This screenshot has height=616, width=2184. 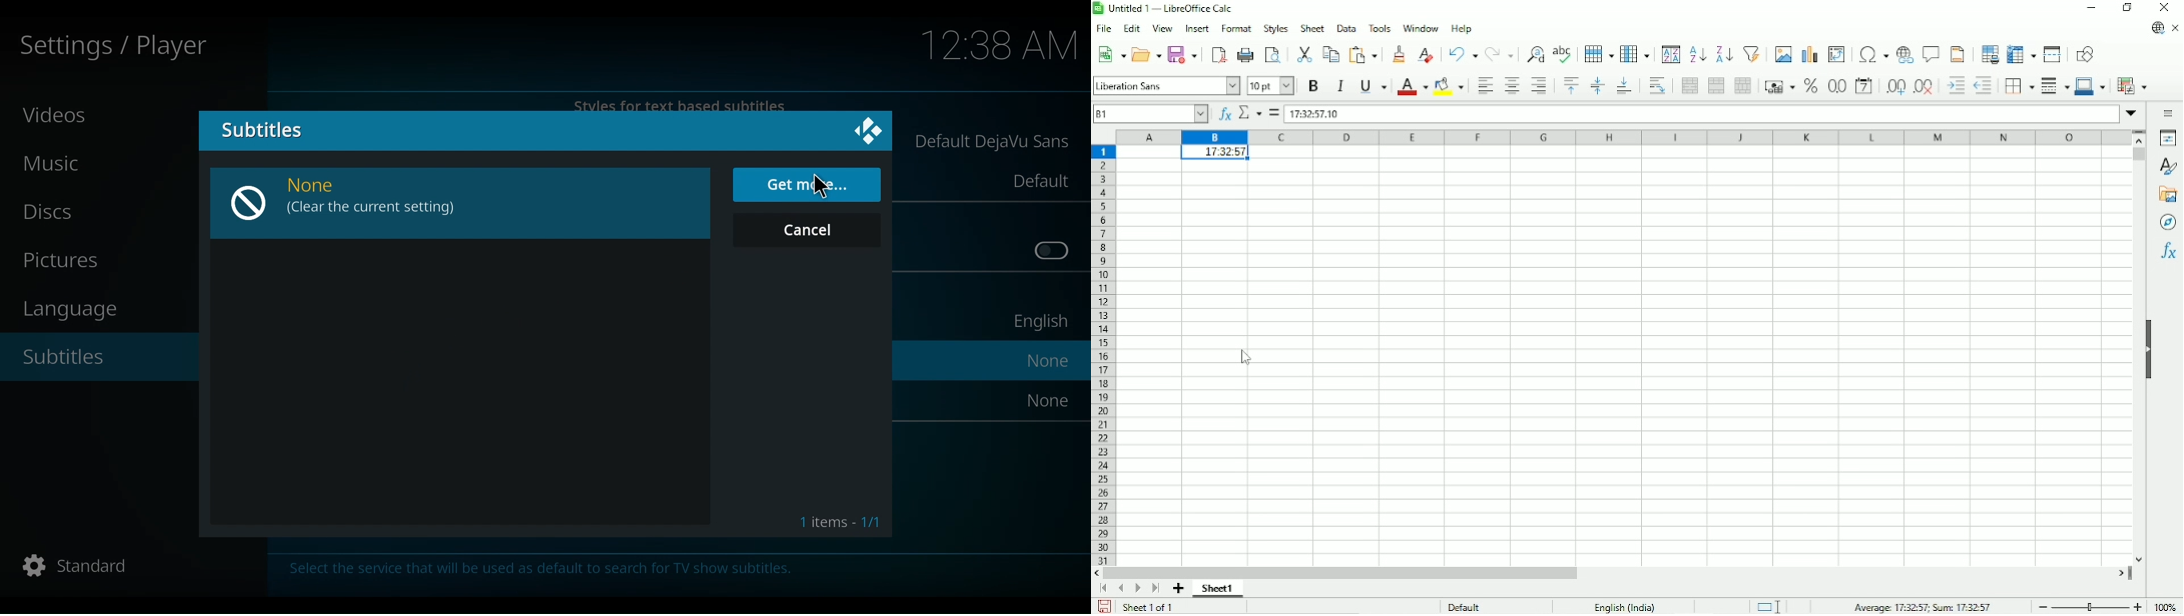 What do you see at coordinates (1152, 114) in the screenshot?
I see `Cell number` at bounding box center [1152, 114].